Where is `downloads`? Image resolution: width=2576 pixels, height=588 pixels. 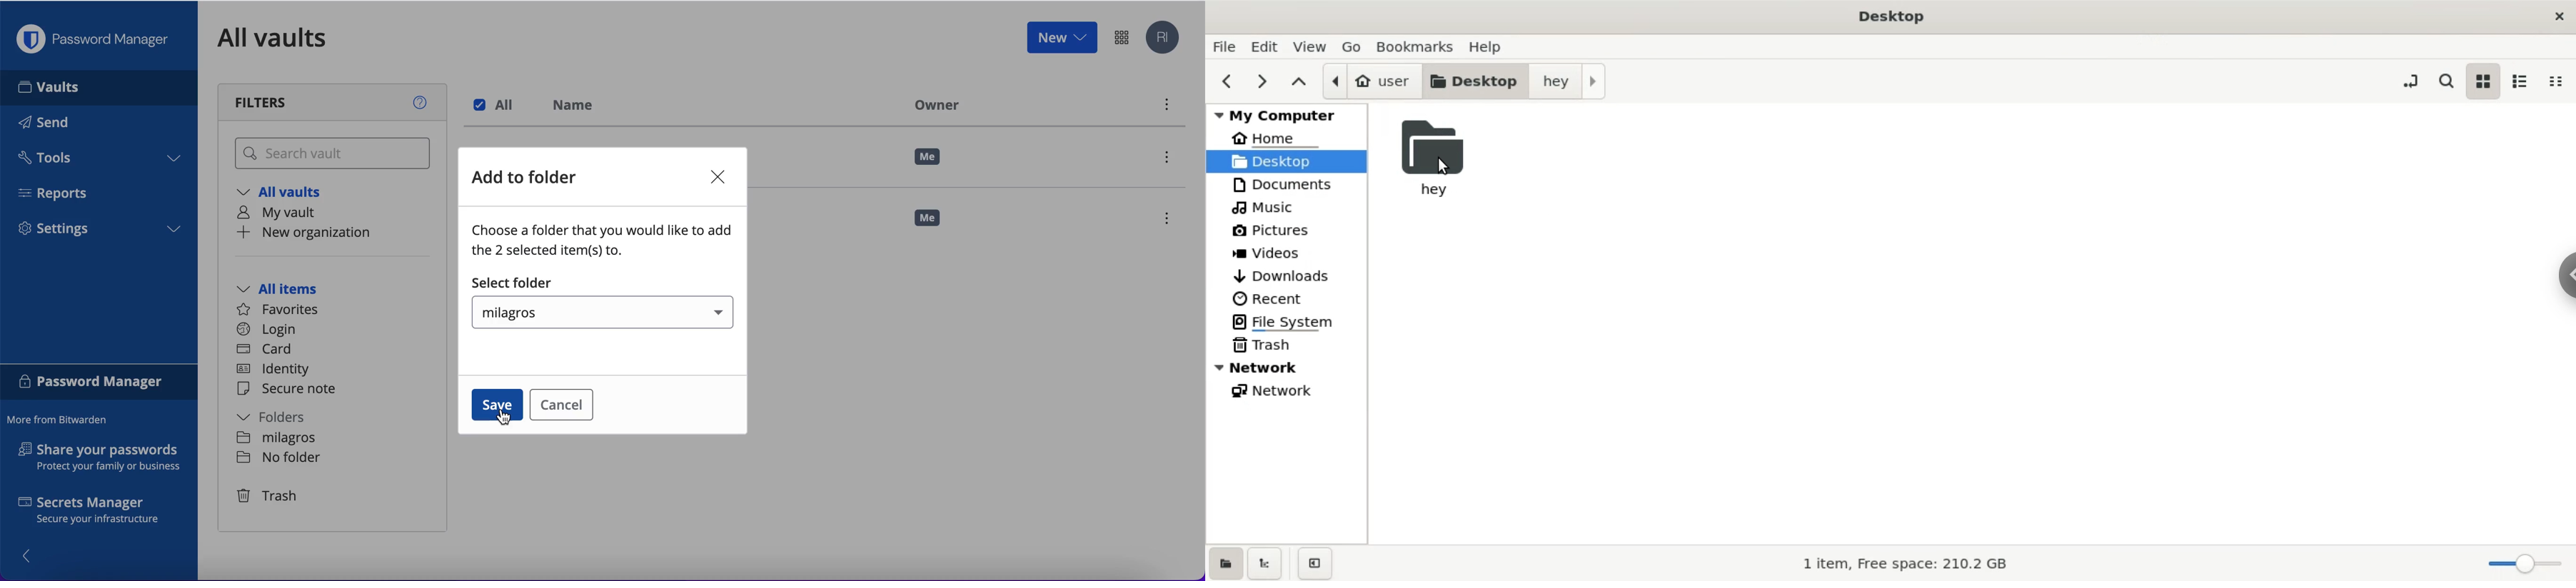
downloads is located at coordinates (1289, 273).